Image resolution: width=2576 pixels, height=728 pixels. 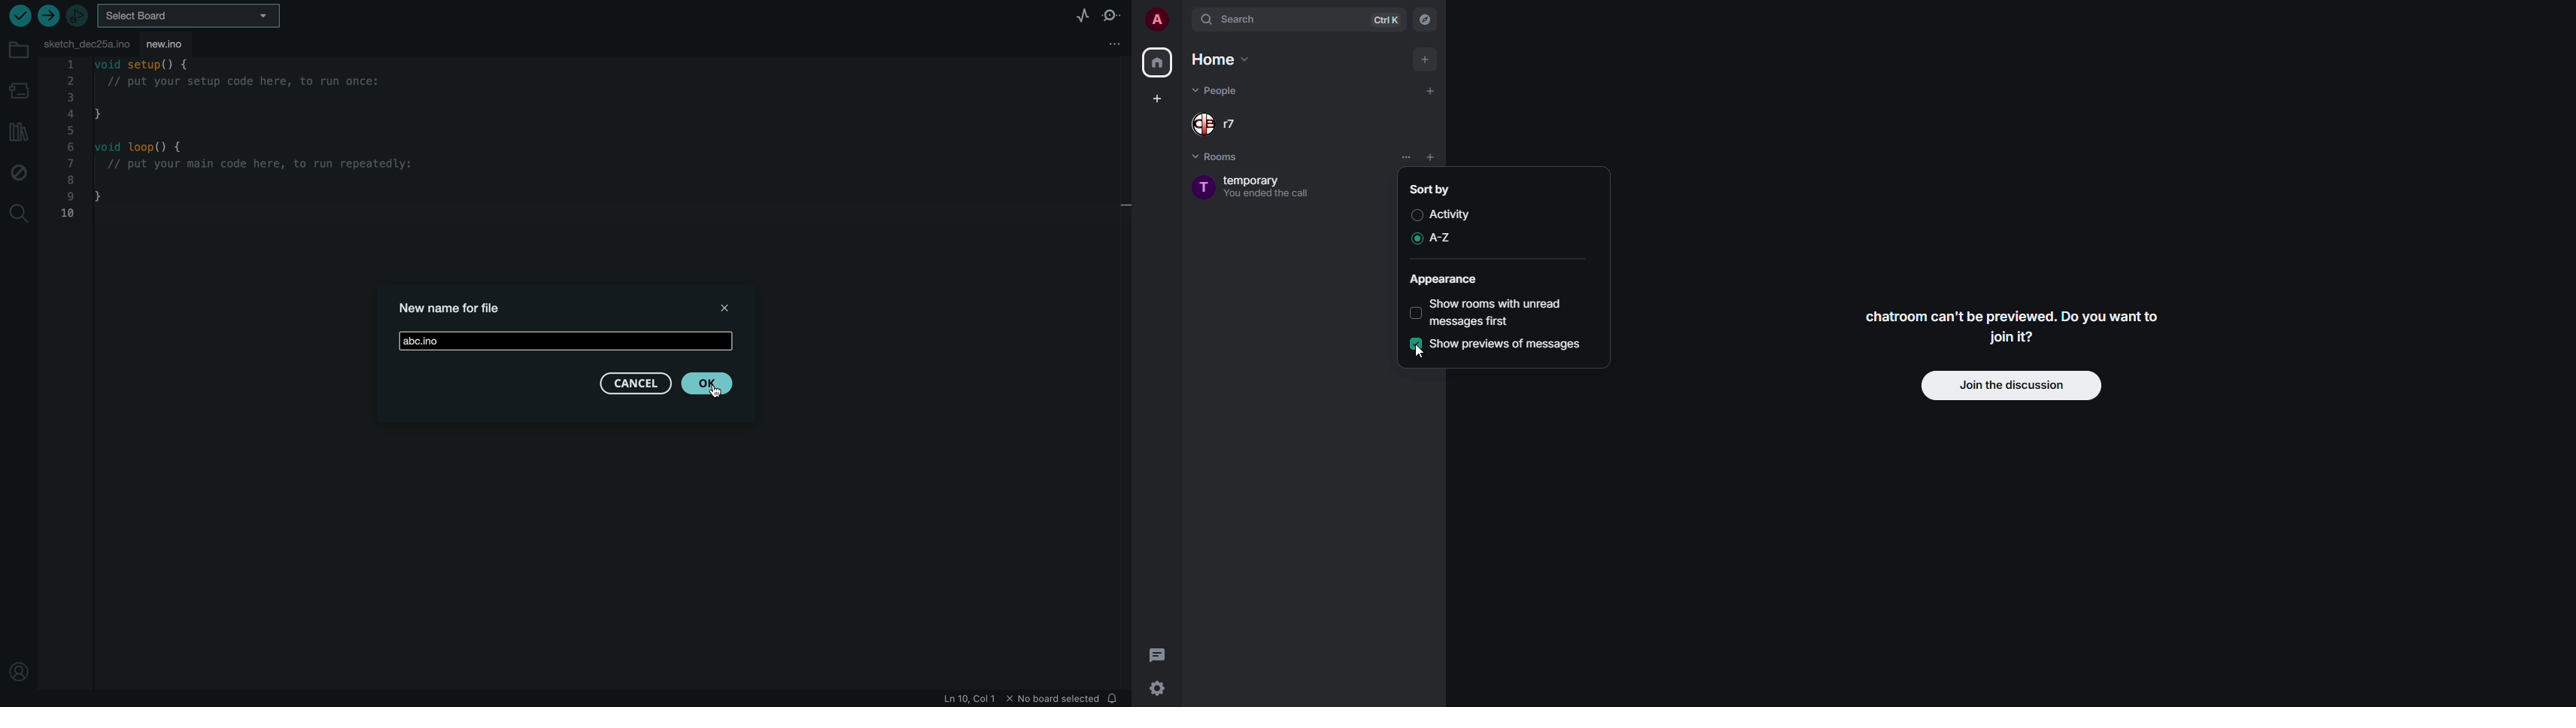 I want to click on room, so click(x=1250, y=187).